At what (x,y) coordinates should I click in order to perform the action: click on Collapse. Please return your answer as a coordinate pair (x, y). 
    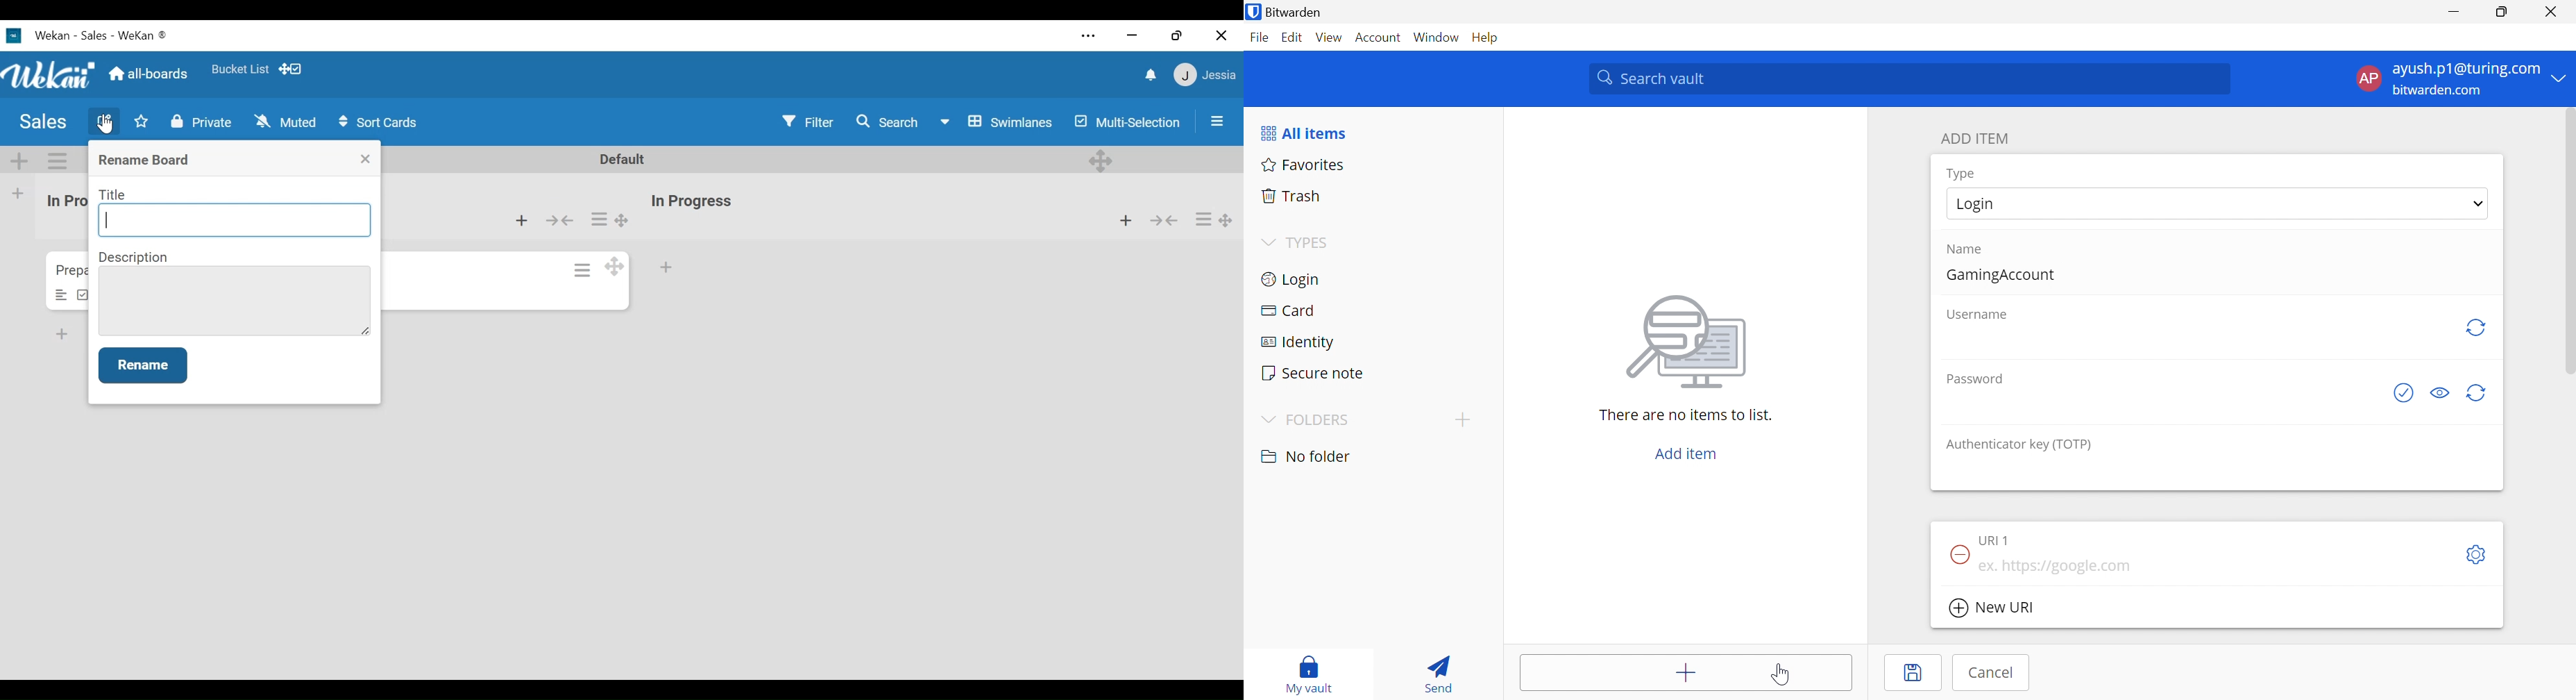
    Looking at the image, I should click on (1163, 219).